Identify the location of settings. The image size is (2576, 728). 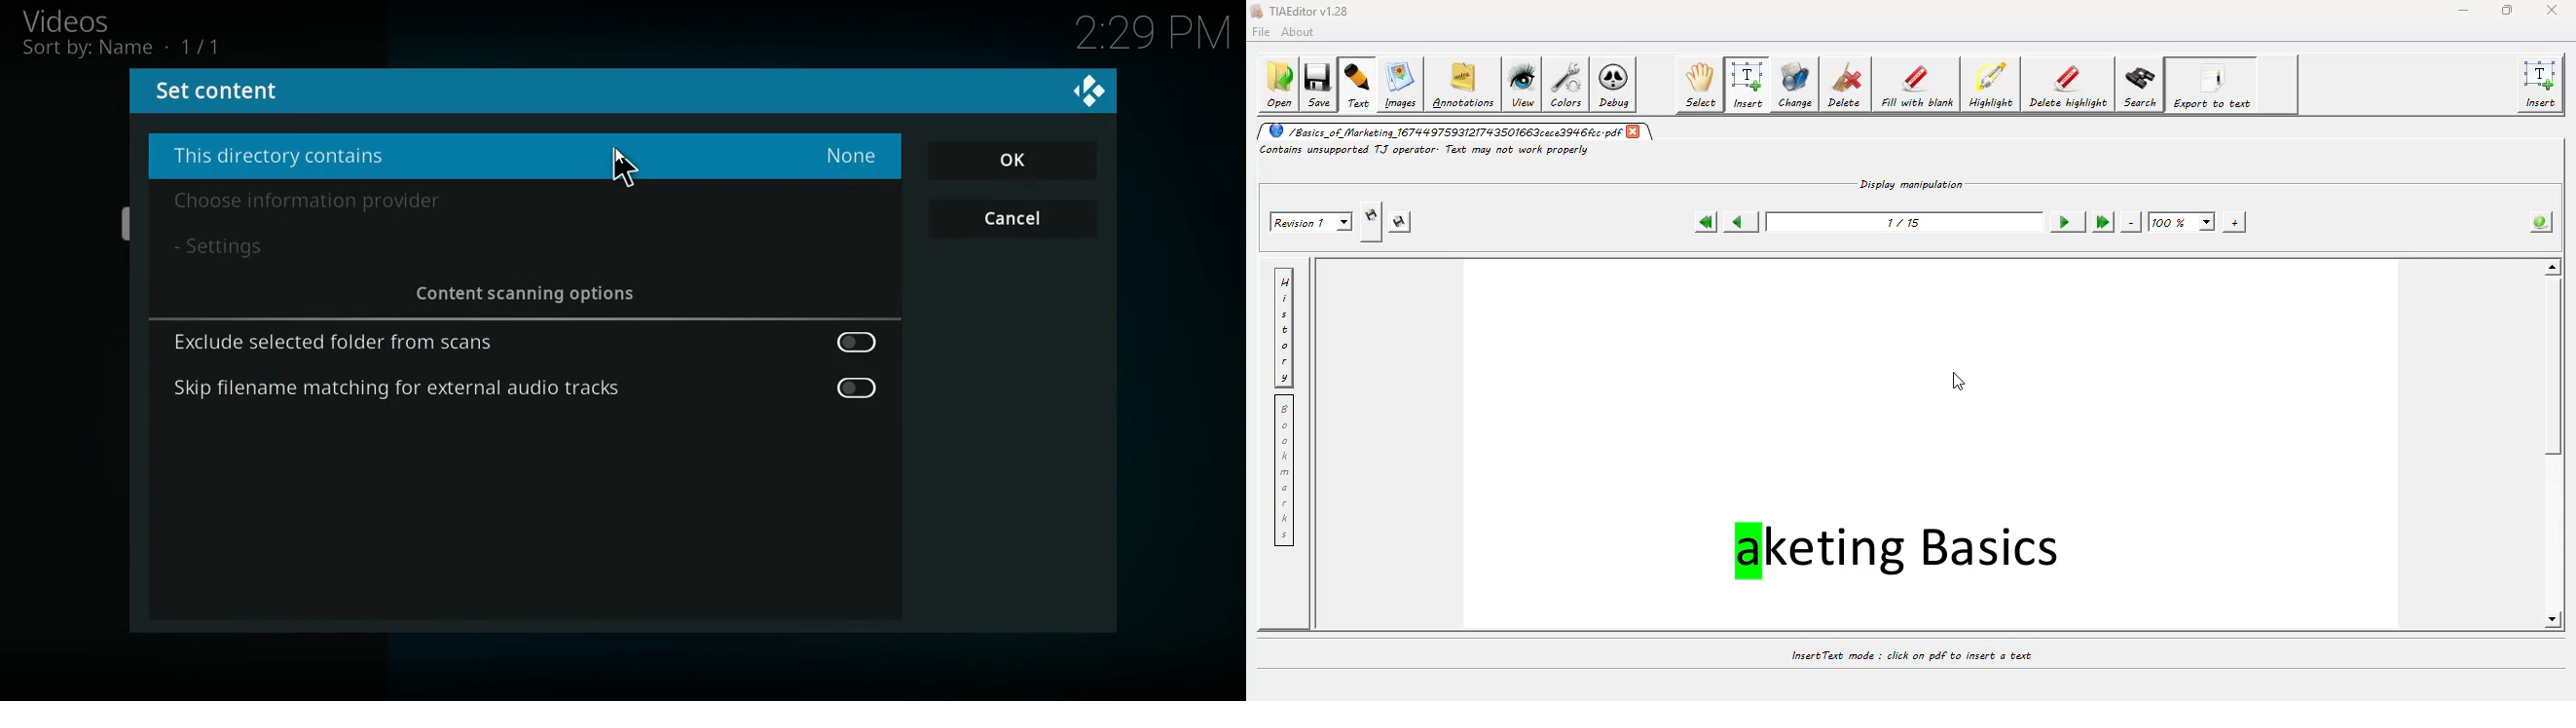
(238, 251).